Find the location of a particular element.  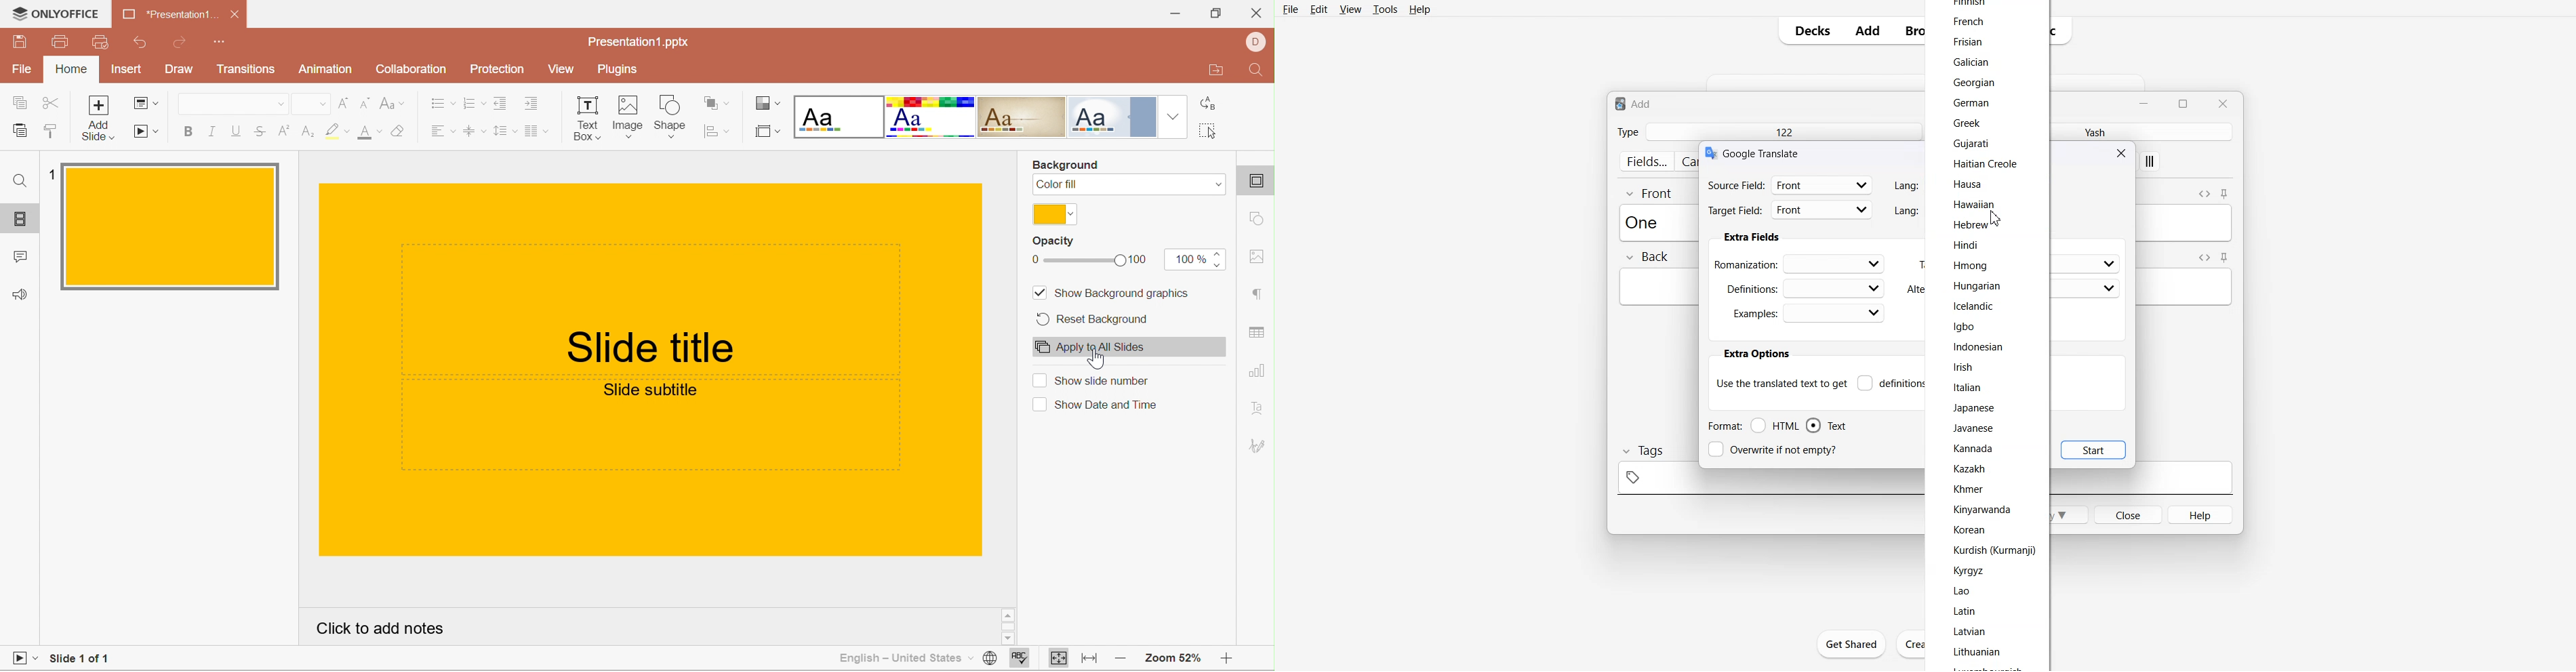

Basic is located at coordinates (932, 116).